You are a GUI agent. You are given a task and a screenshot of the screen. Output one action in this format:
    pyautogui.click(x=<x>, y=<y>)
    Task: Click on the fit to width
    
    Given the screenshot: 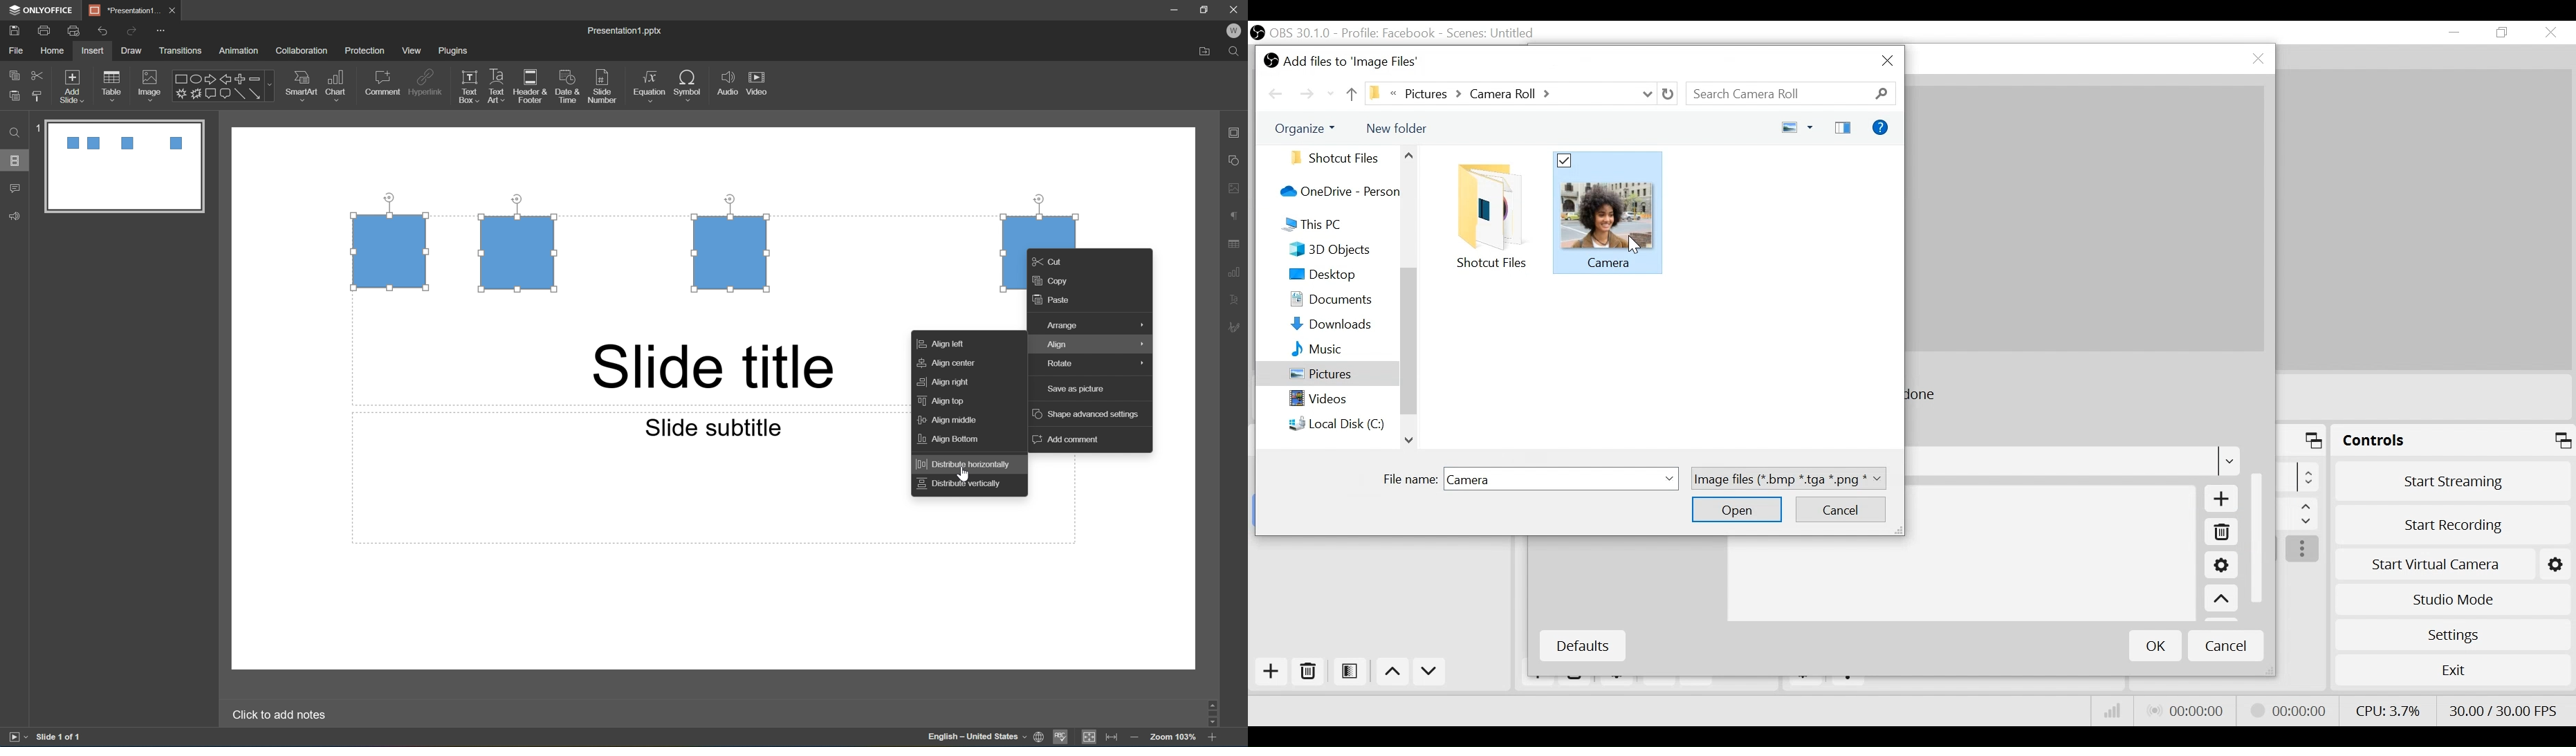 What is the action you would take?
    pyautogui.click(x=1113, y=739)
    